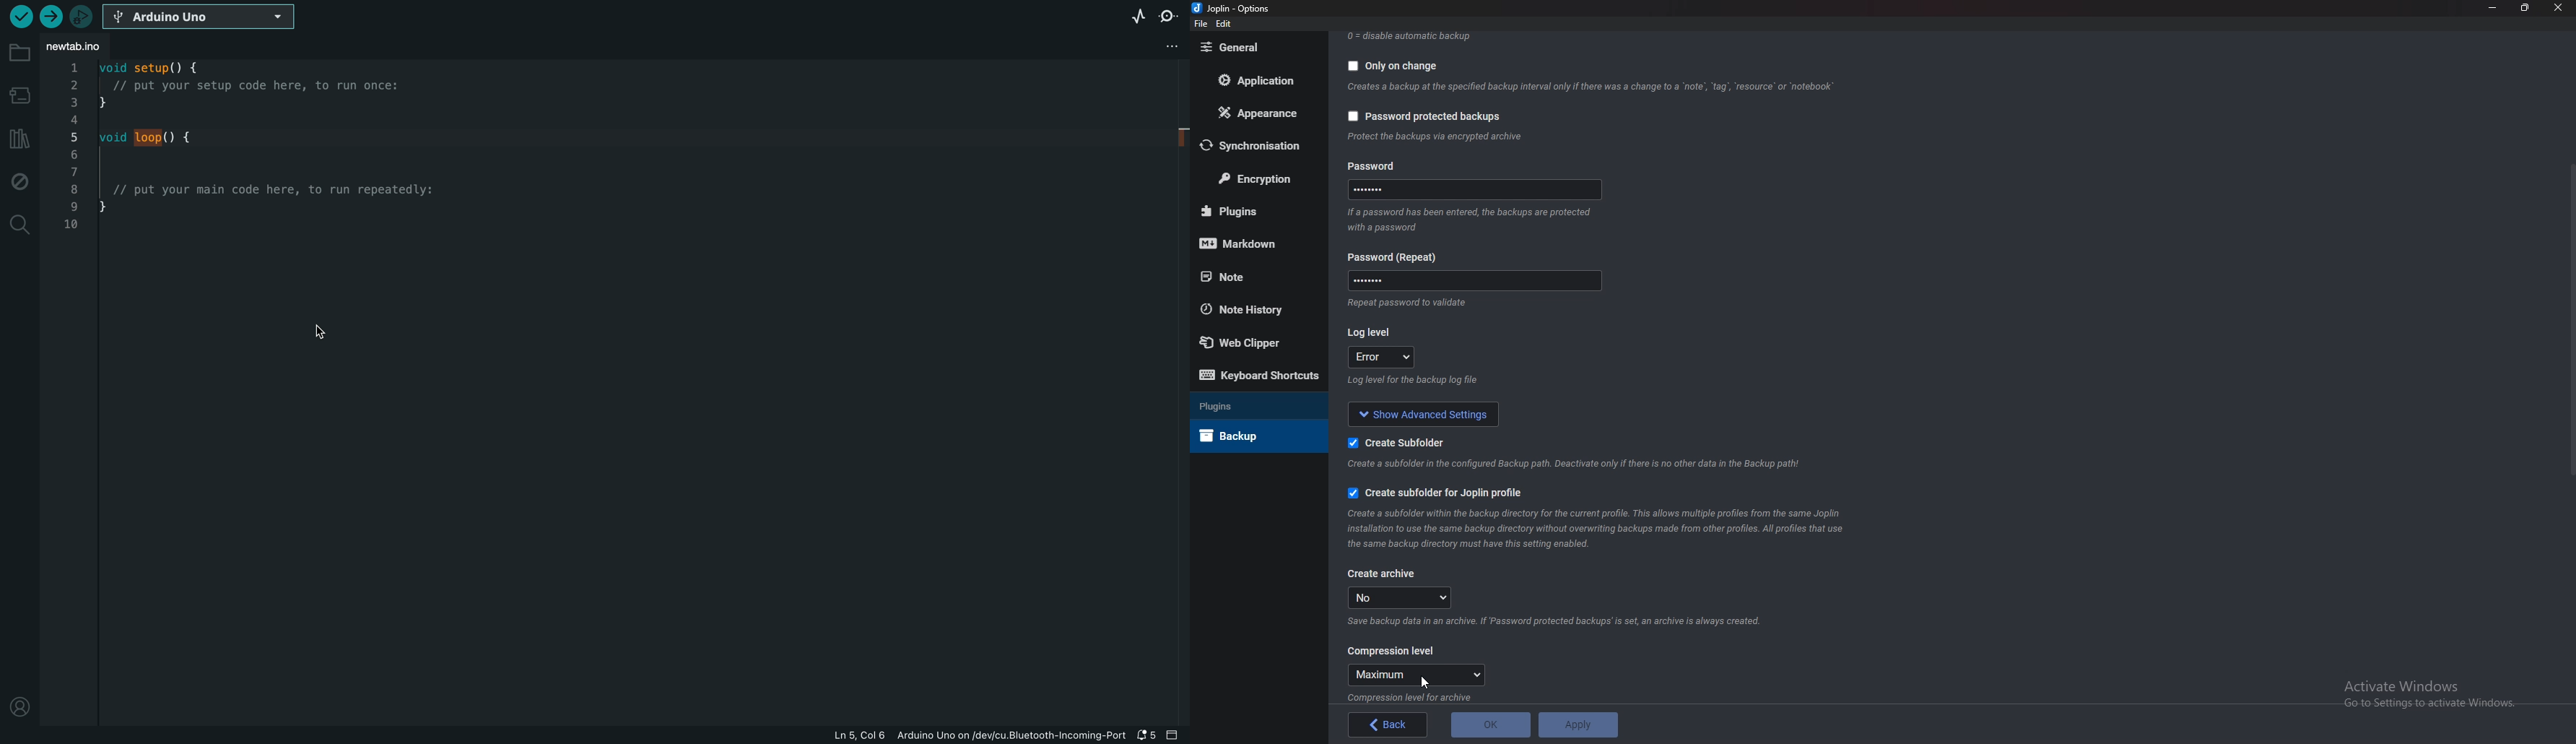 Image resolution: width=2576 pixels, height=756 pixels. I want to click on Web Clipper, so click(1257, 342).